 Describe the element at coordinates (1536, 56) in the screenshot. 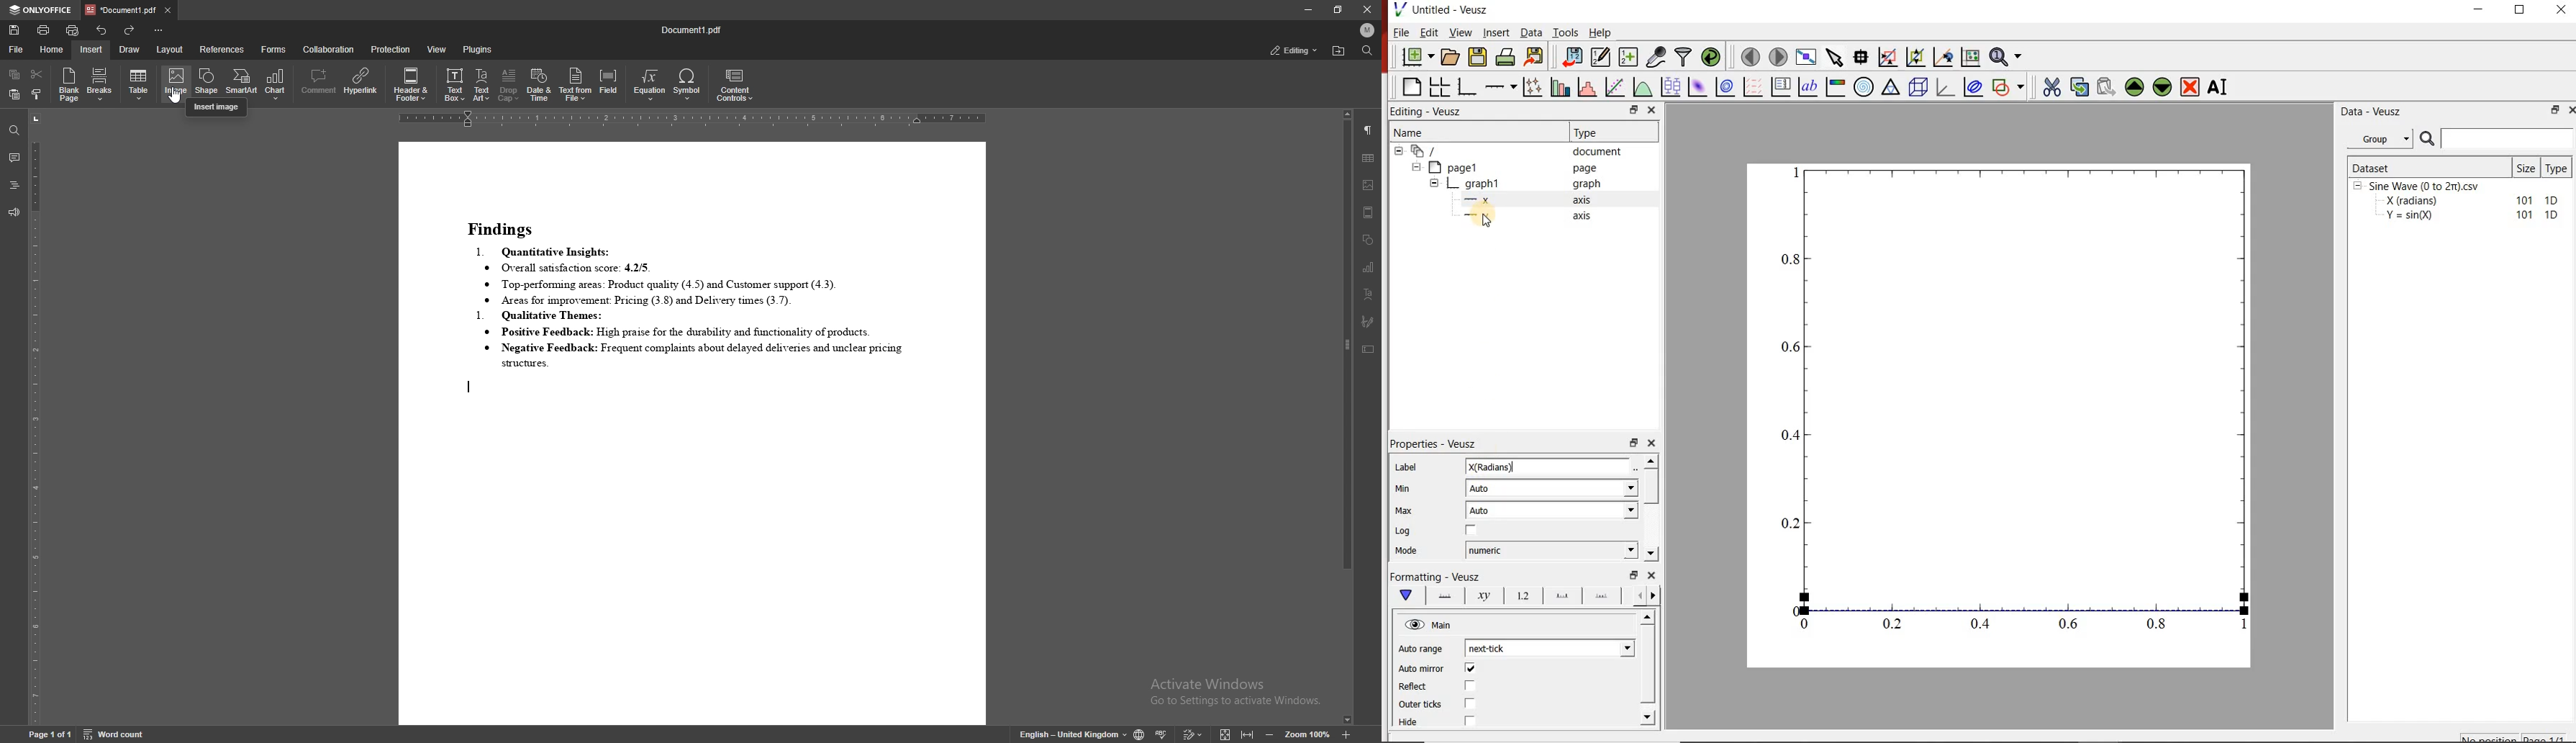

I see `export to graphics` at that location.